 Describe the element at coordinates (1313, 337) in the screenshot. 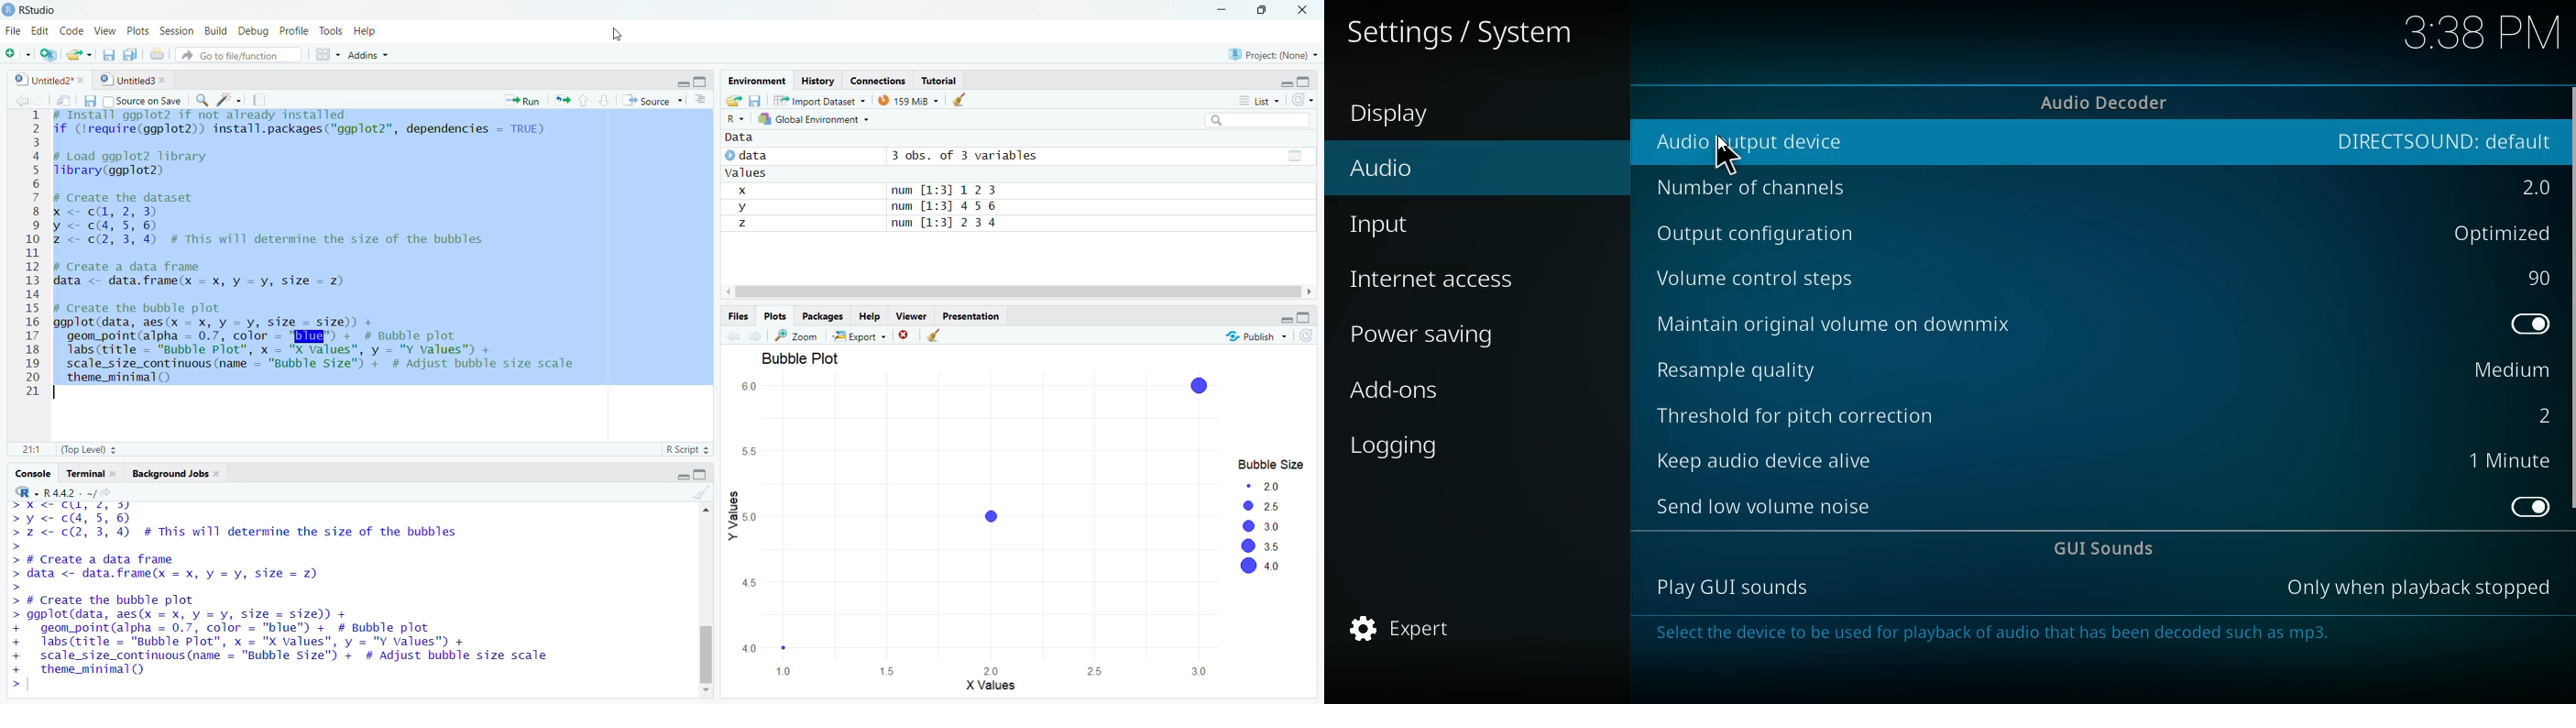

I see `refresh` at that location.